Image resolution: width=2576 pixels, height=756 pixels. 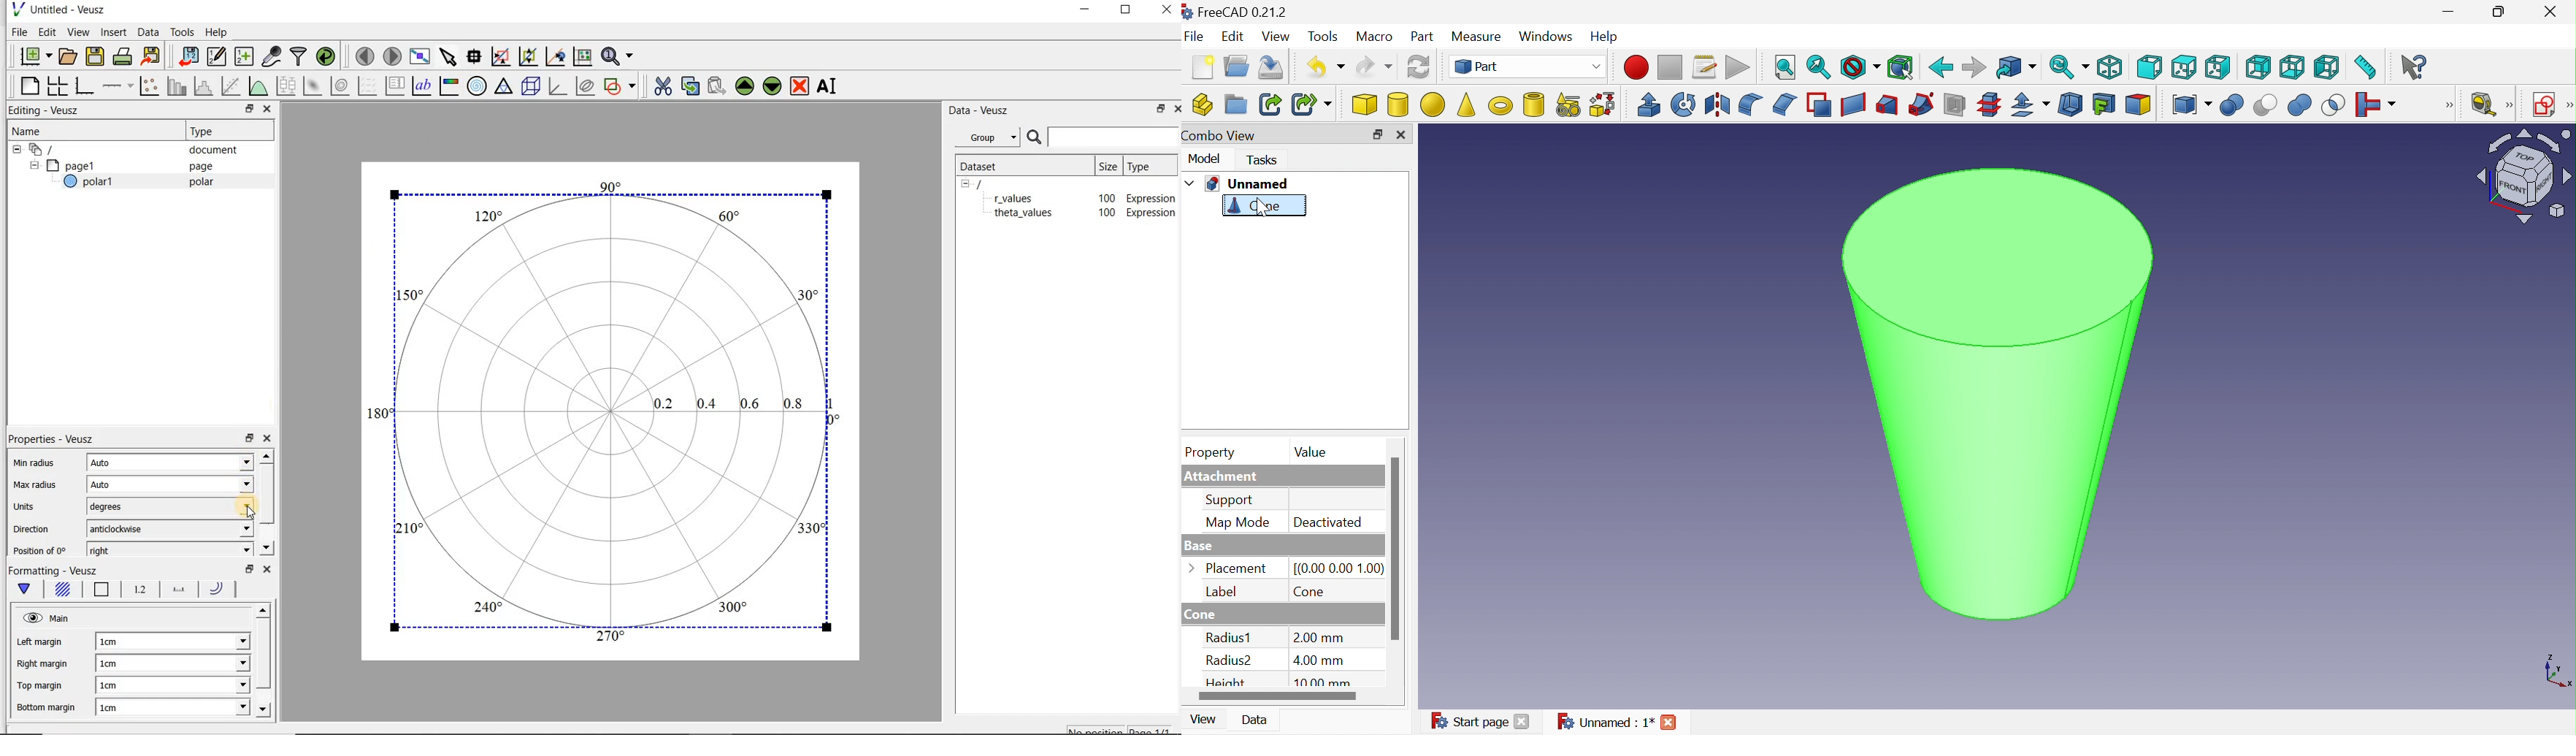 What do you see at coordinates (203, 184) in the screenshot?
I see `polar` at bounding box center [203, 184].